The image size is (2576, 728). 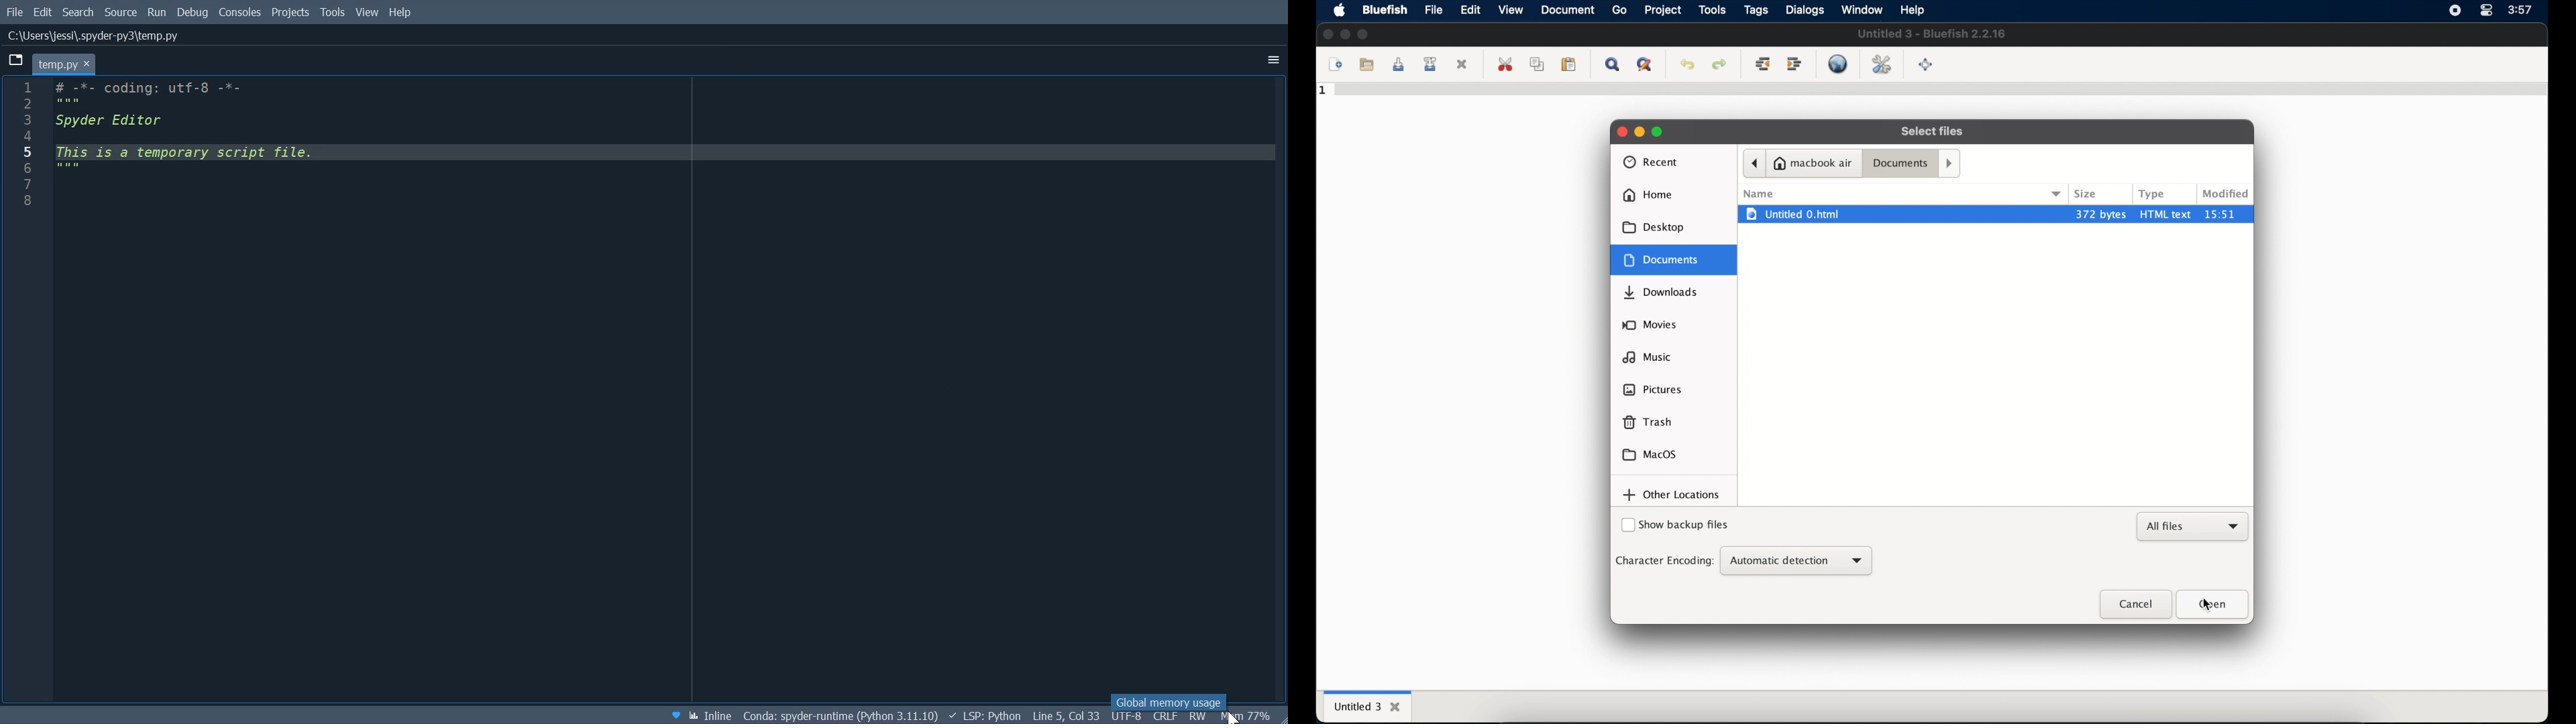 What do you see at coordinates (840, 716) in the screenshot?
I see `File Directory` at bounding box center [840, 716].